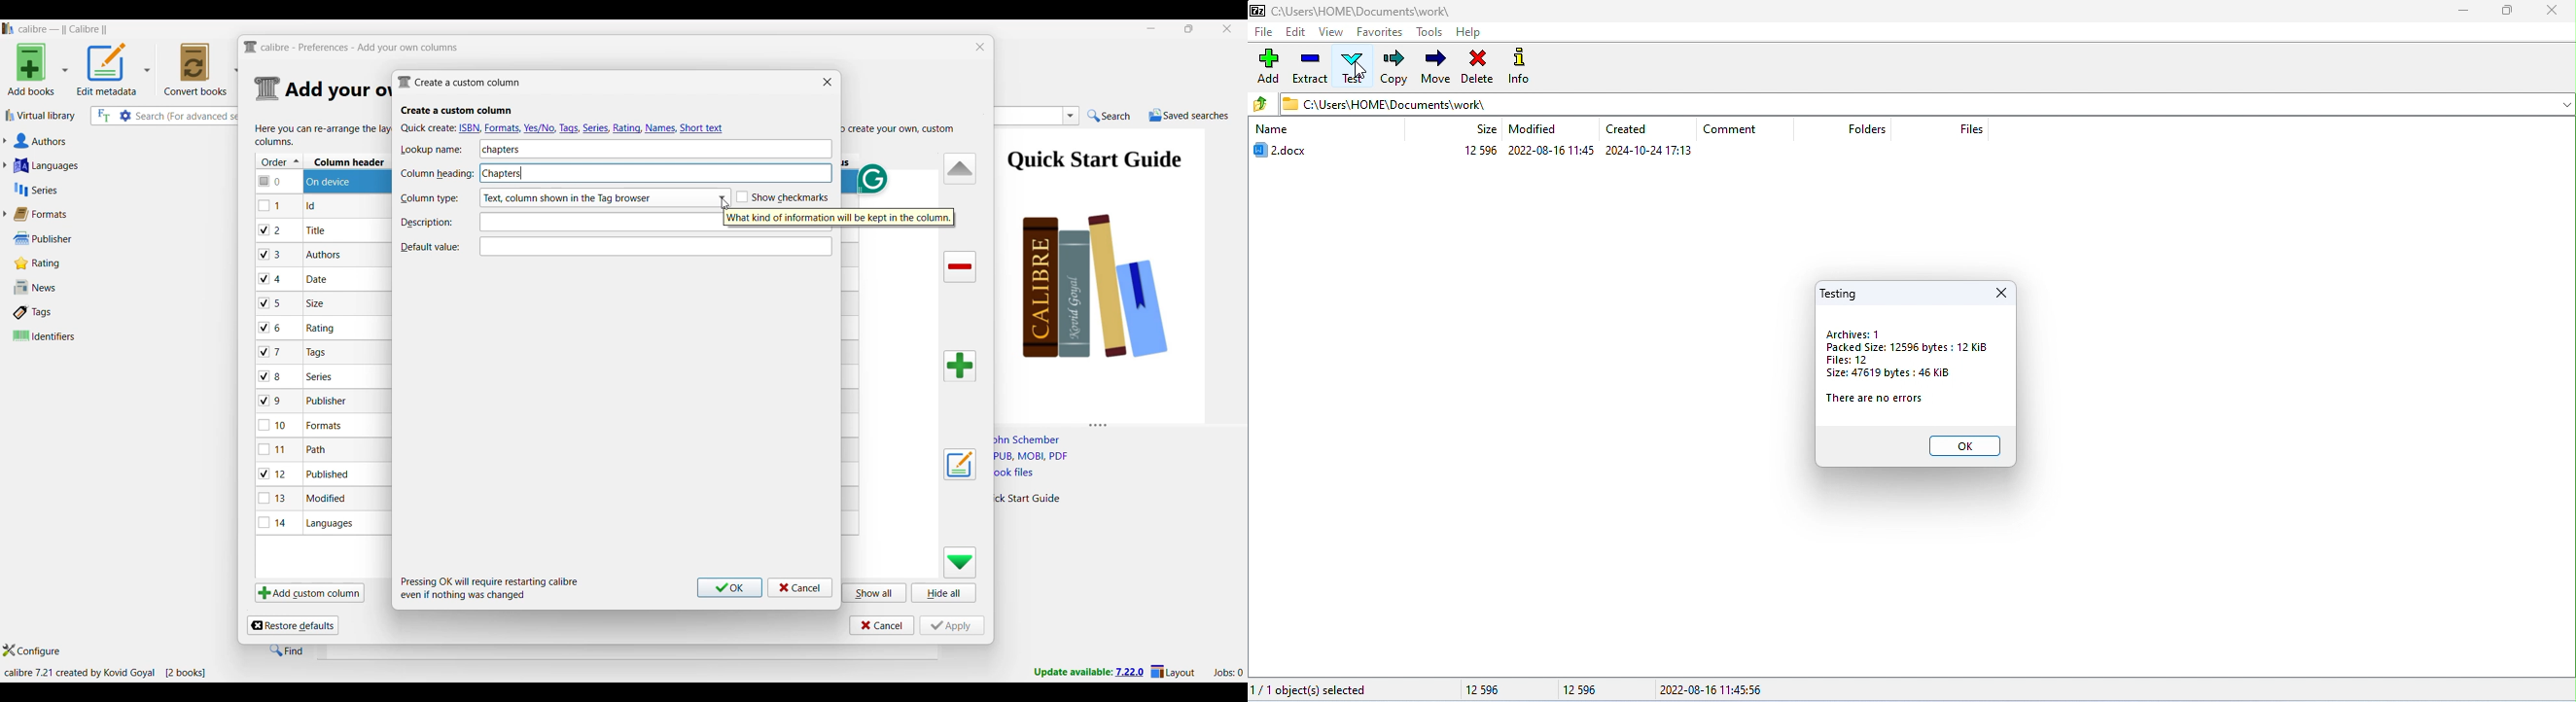 The height and width of the screenshot is (728, 2576). What do you see at coordinates (1190, 29) in the screenshot?
I see `Show interface in a smaller tab` at bounding box center [1190, 29].